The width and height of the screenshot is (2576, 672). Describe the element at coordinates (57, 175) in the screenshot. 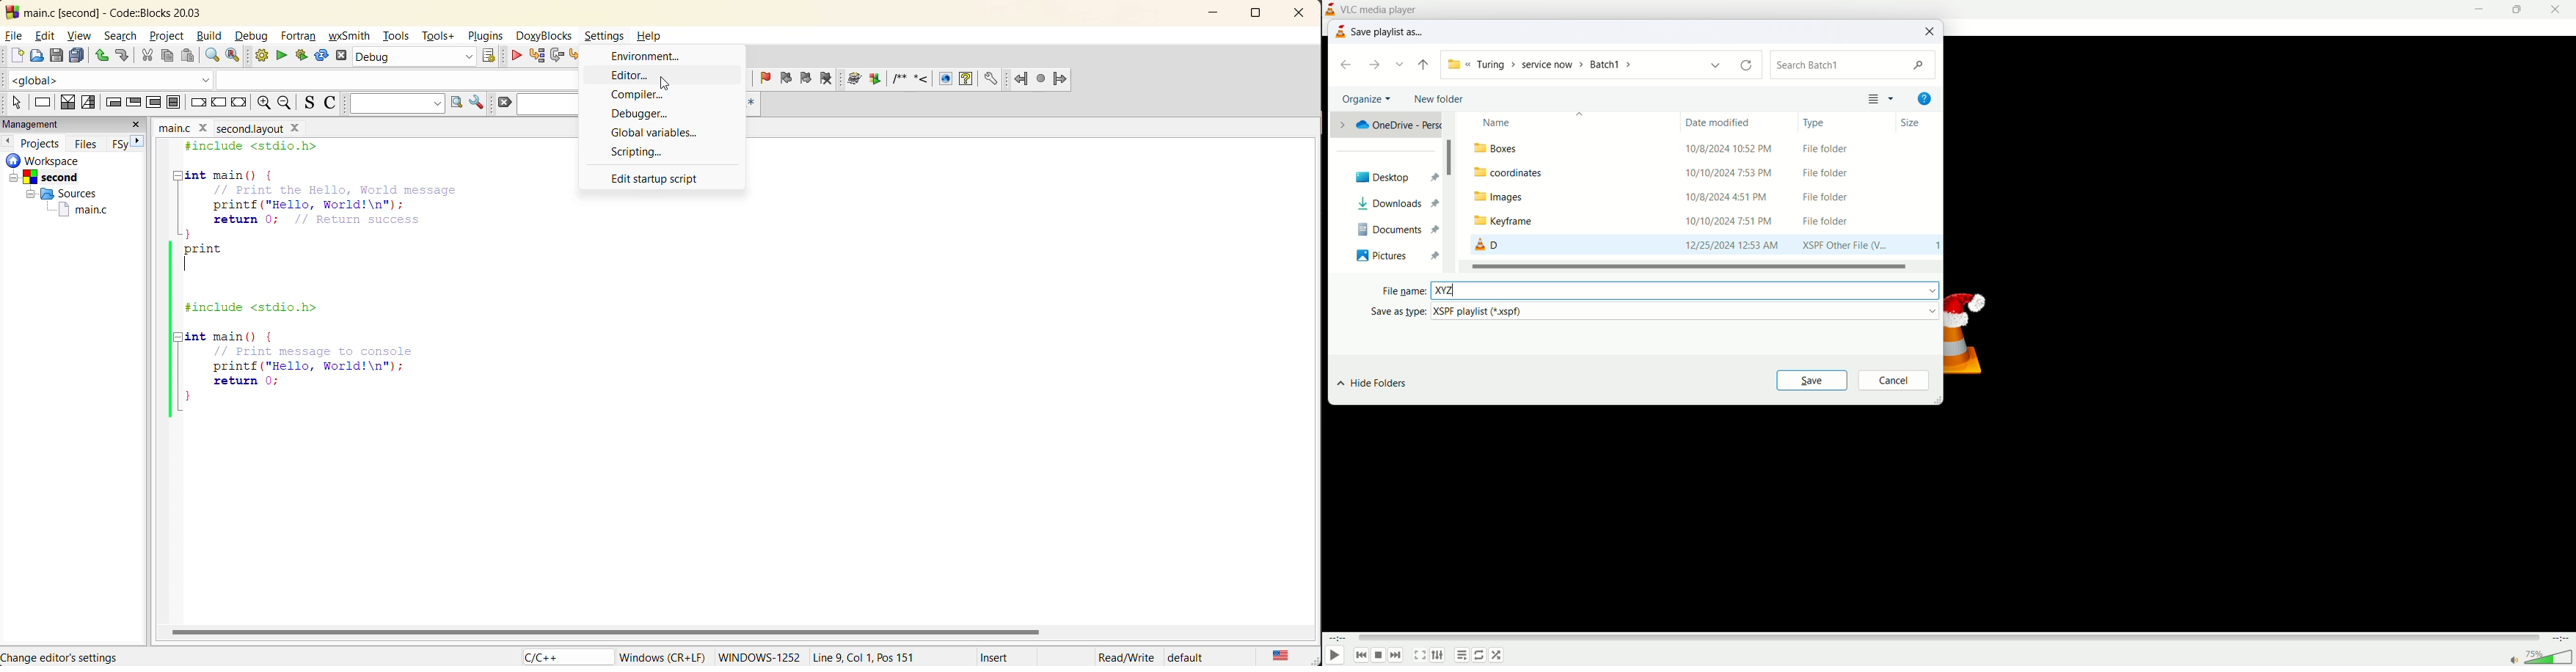

I see `Second` at that location.